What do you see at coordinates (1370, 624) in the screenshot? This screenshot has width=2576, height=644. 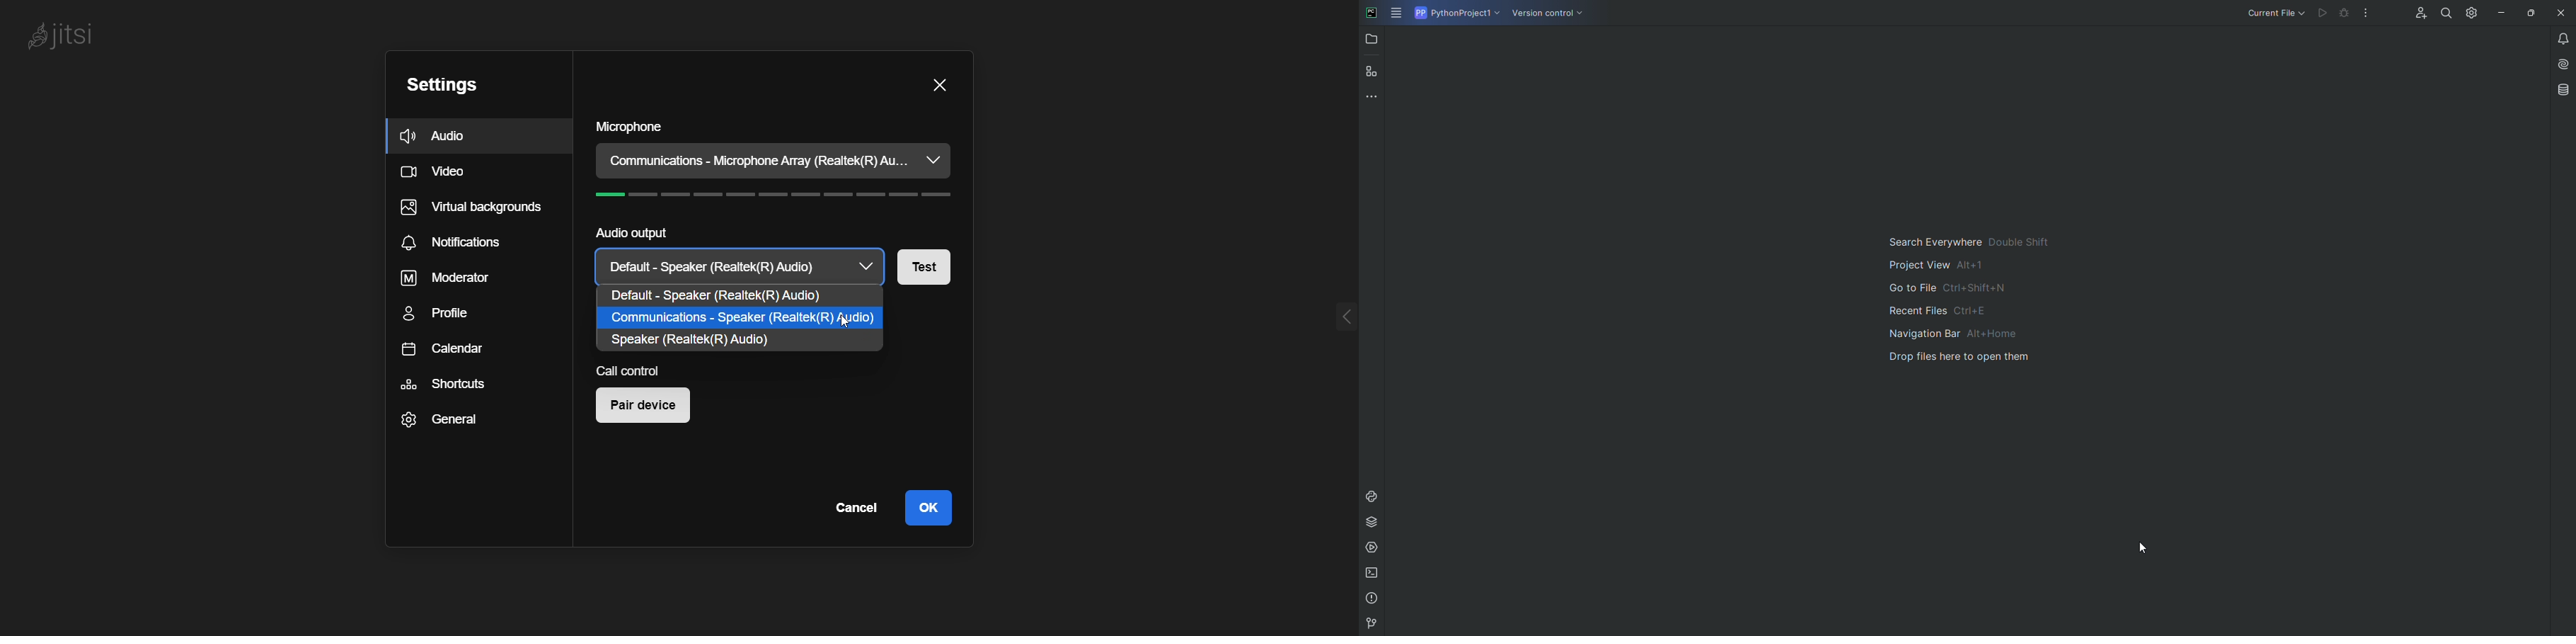 I see `version Control` at bounding box center [1370, 624].